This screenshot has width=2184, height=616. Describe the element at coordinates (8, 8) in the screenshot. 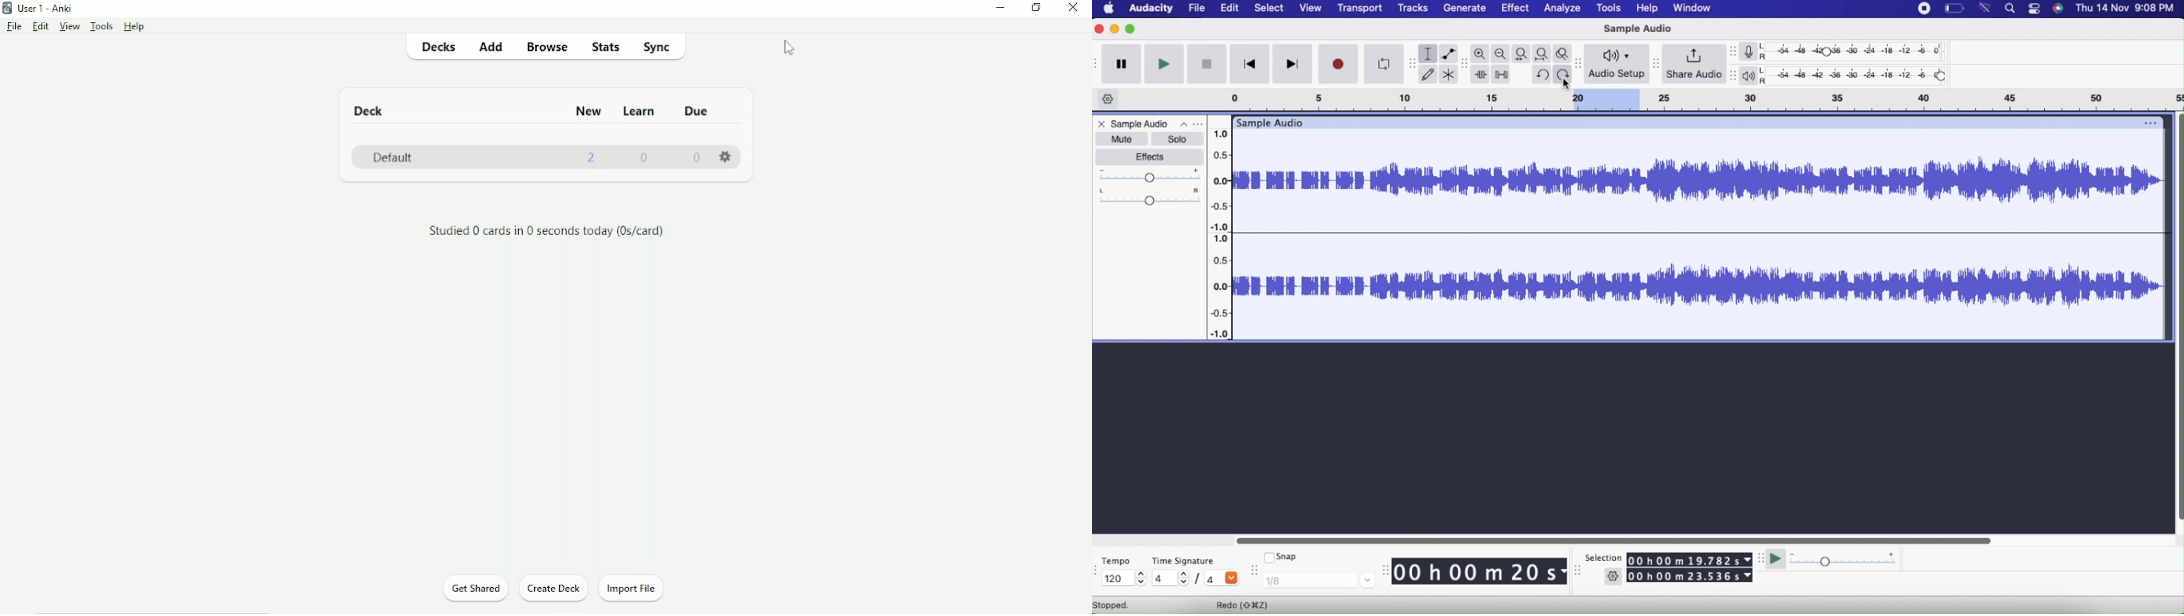

I see `Anki logo` at that location.